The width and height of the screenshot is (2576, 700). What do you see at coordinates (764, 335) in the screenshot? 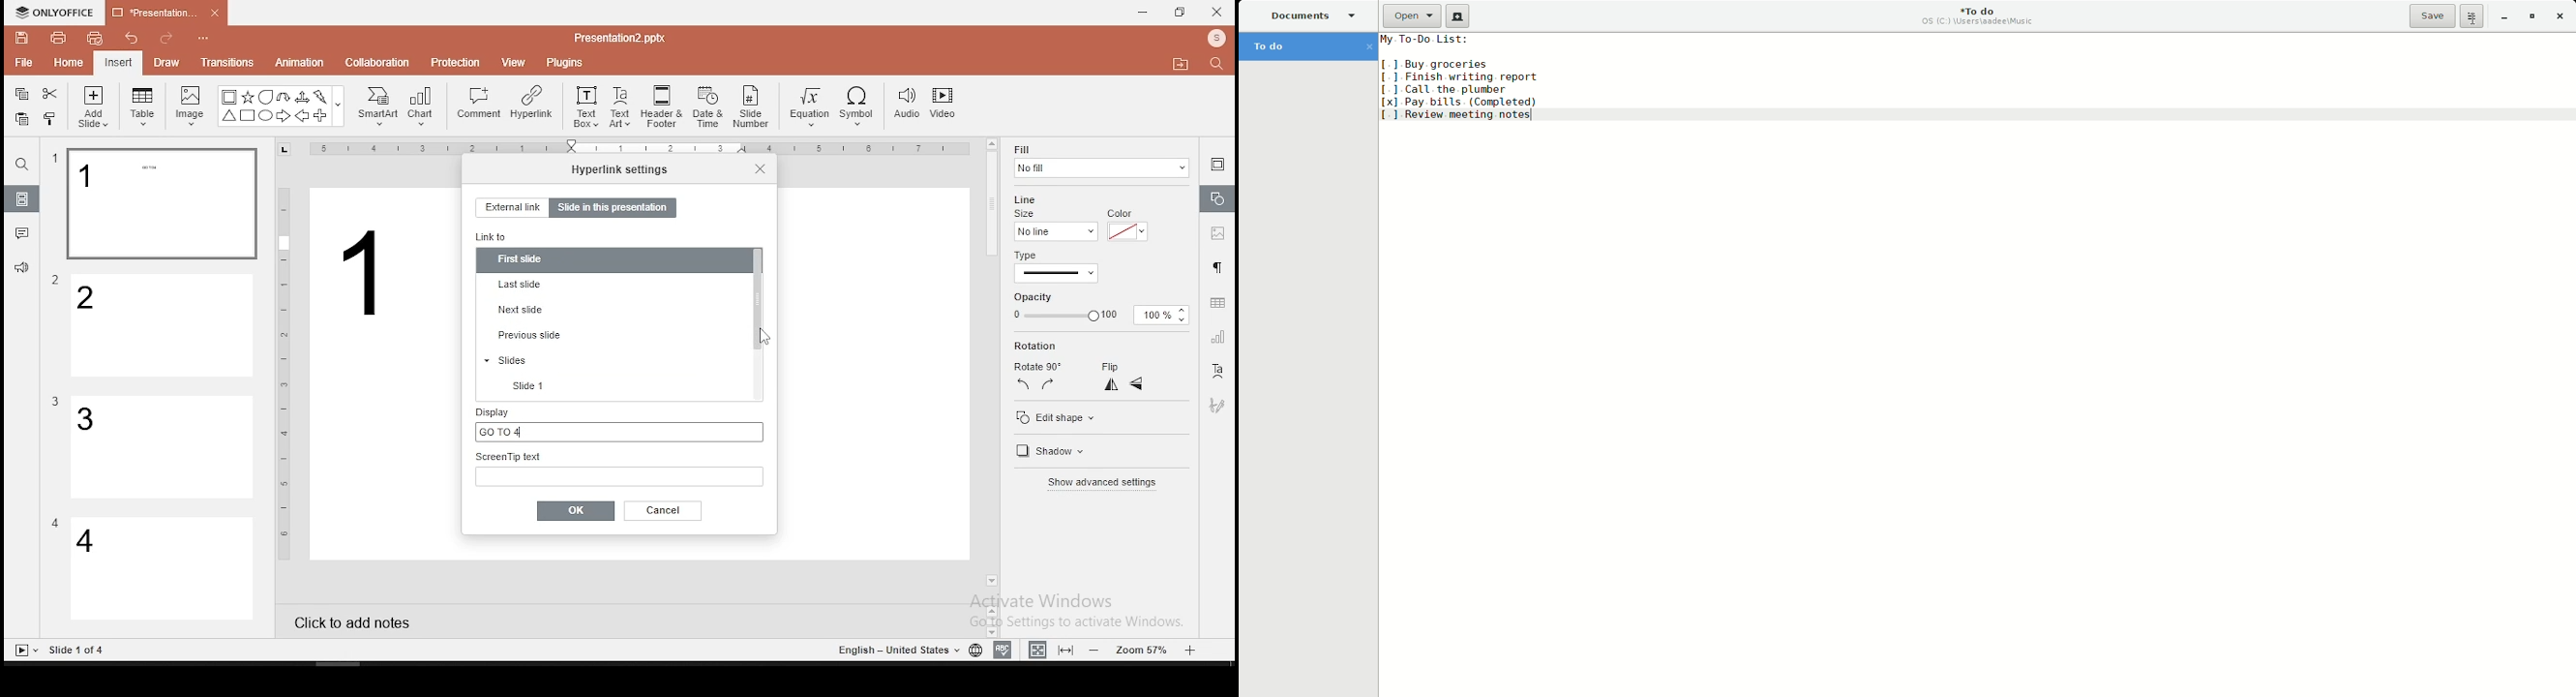
I see `mouse pointer` at bounding box center [764, 335].